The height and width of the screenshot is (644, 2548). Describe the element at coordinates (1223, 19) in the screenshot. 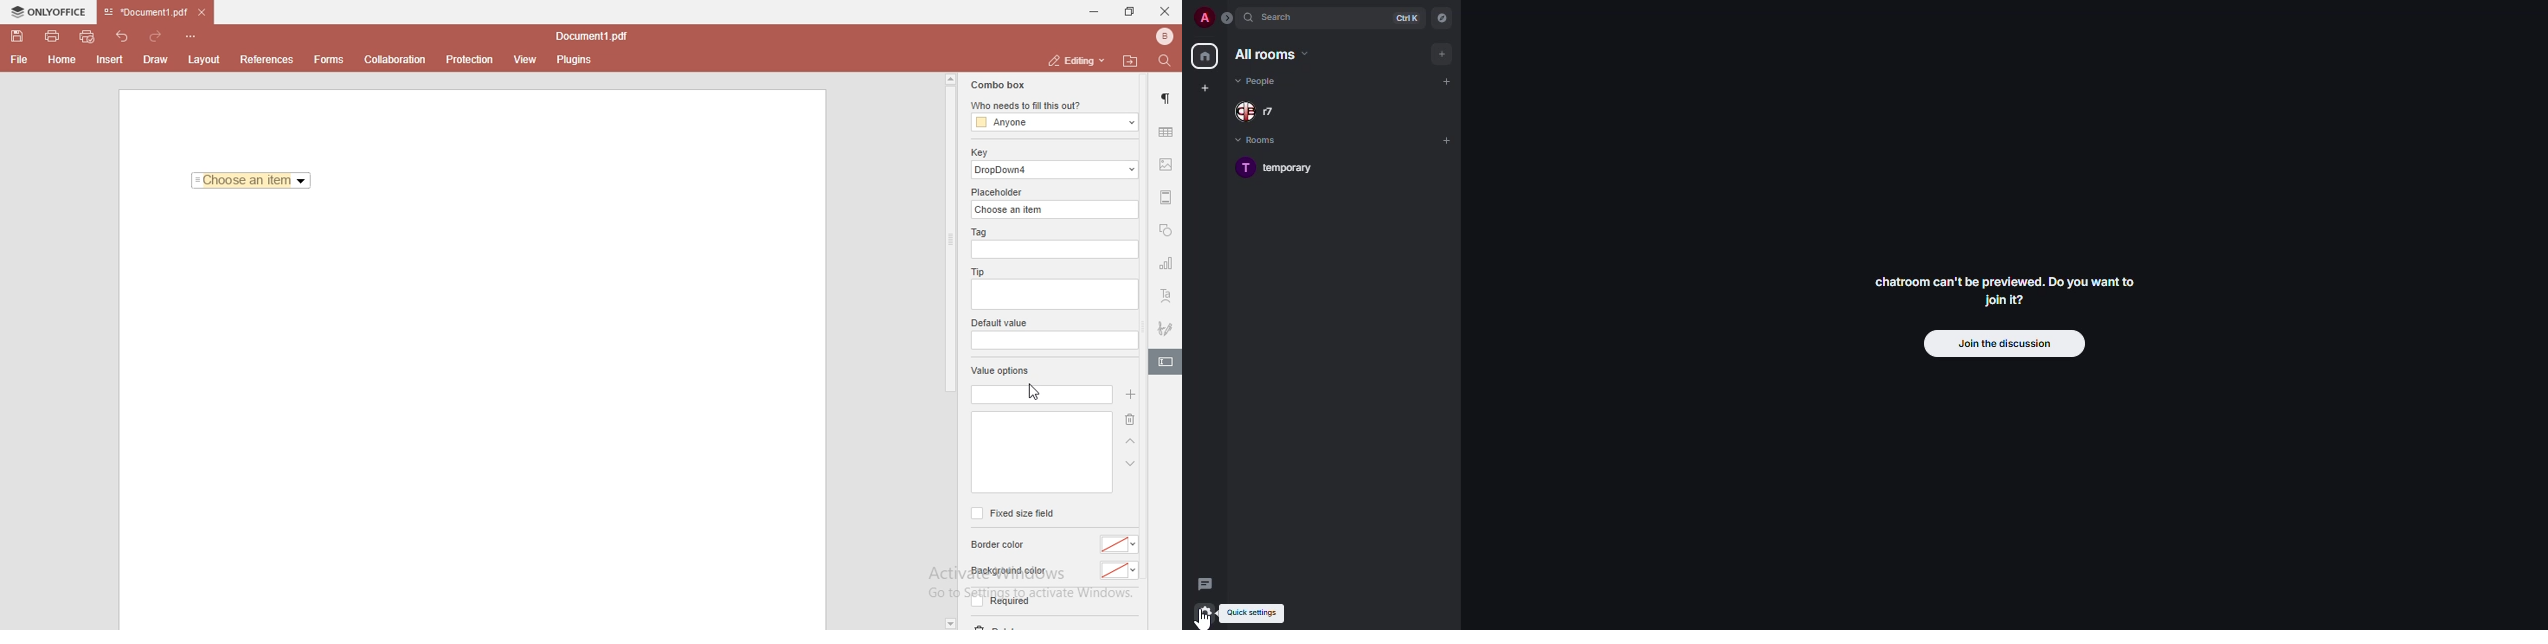

I see `expand` at that location.